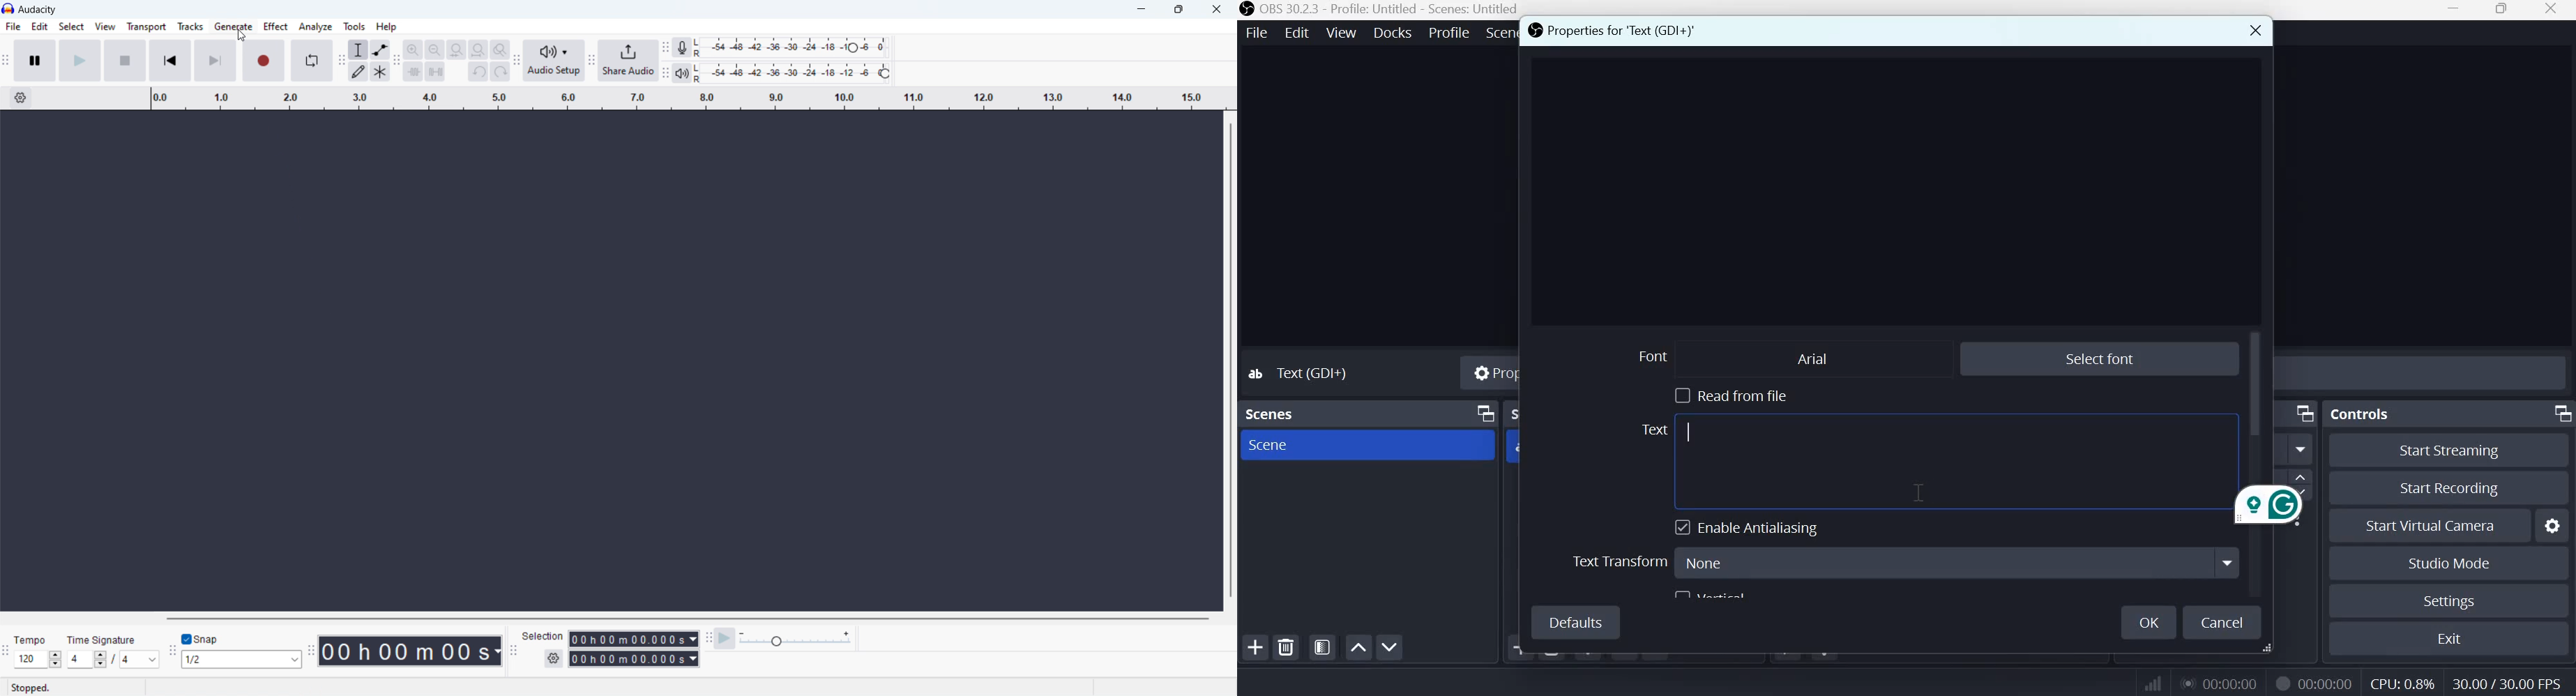 The height and width of the screenshot is (700, 2576). What do you see at coordinates (1256, 648) in the screenshot?
I see `Add scene` at bounding box center [1256, 648].